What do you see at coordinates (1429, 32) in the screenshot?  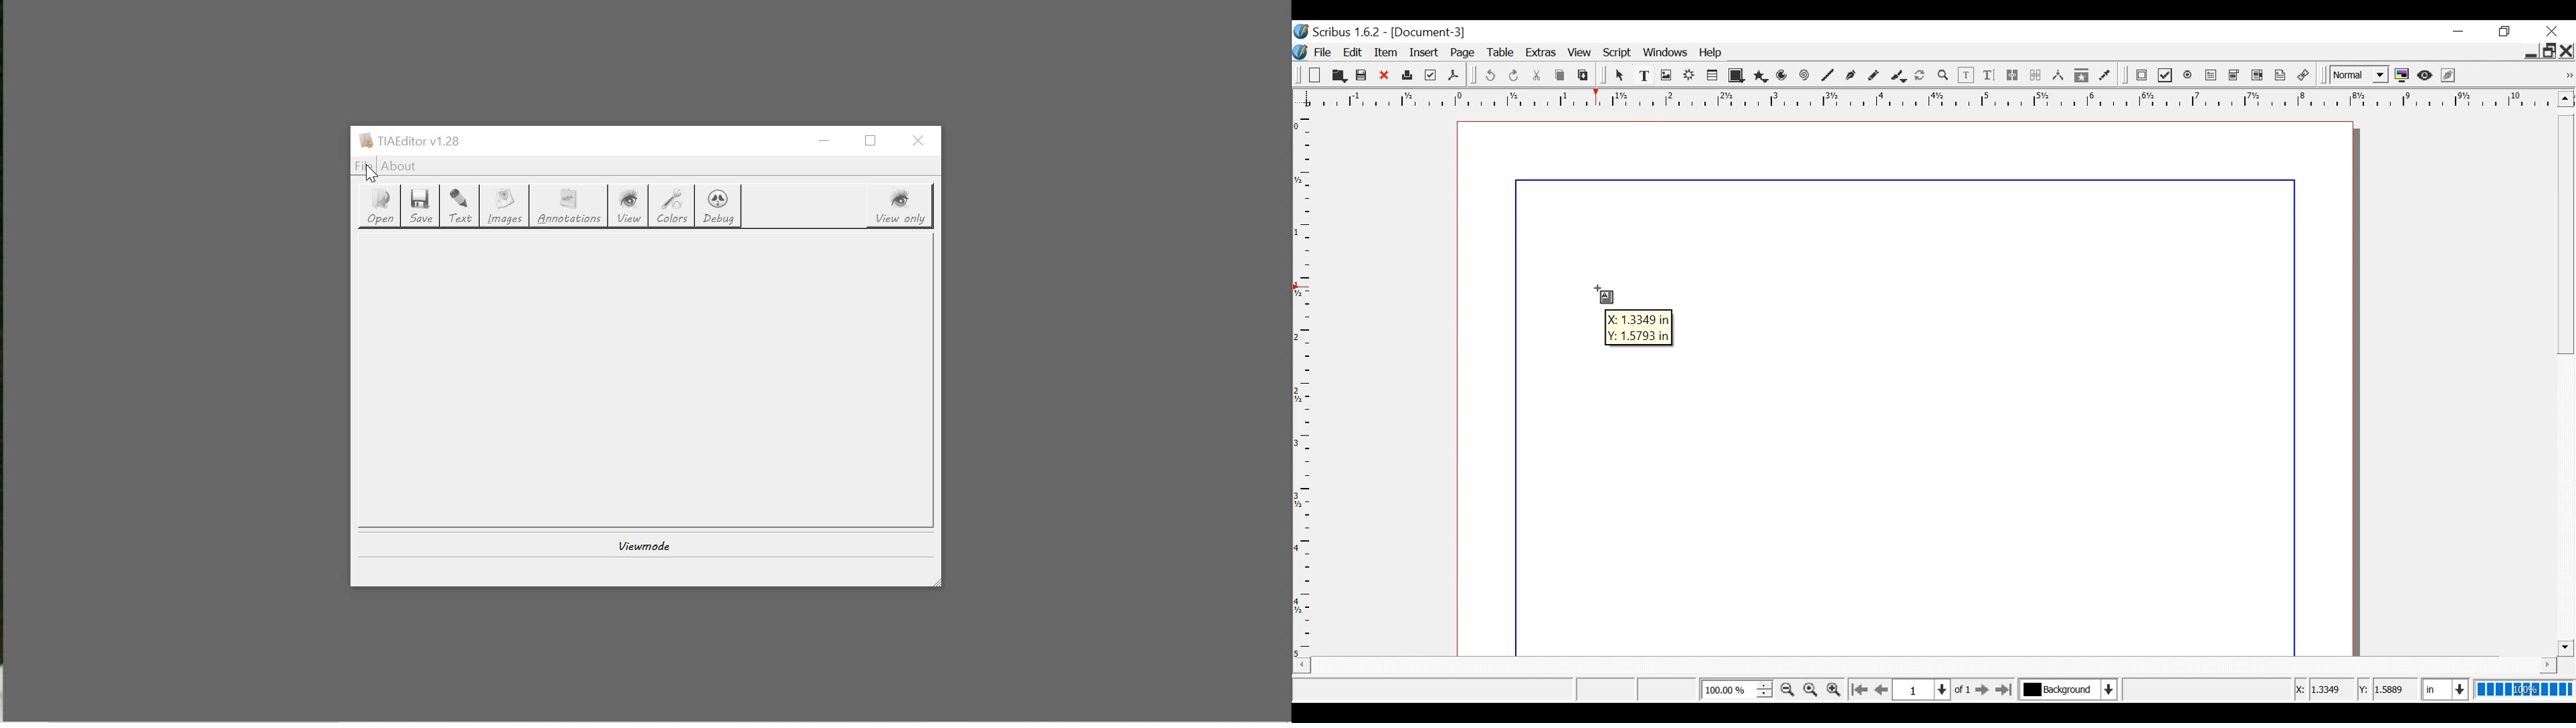 I see `Document` at bounding box center [1429, 32].